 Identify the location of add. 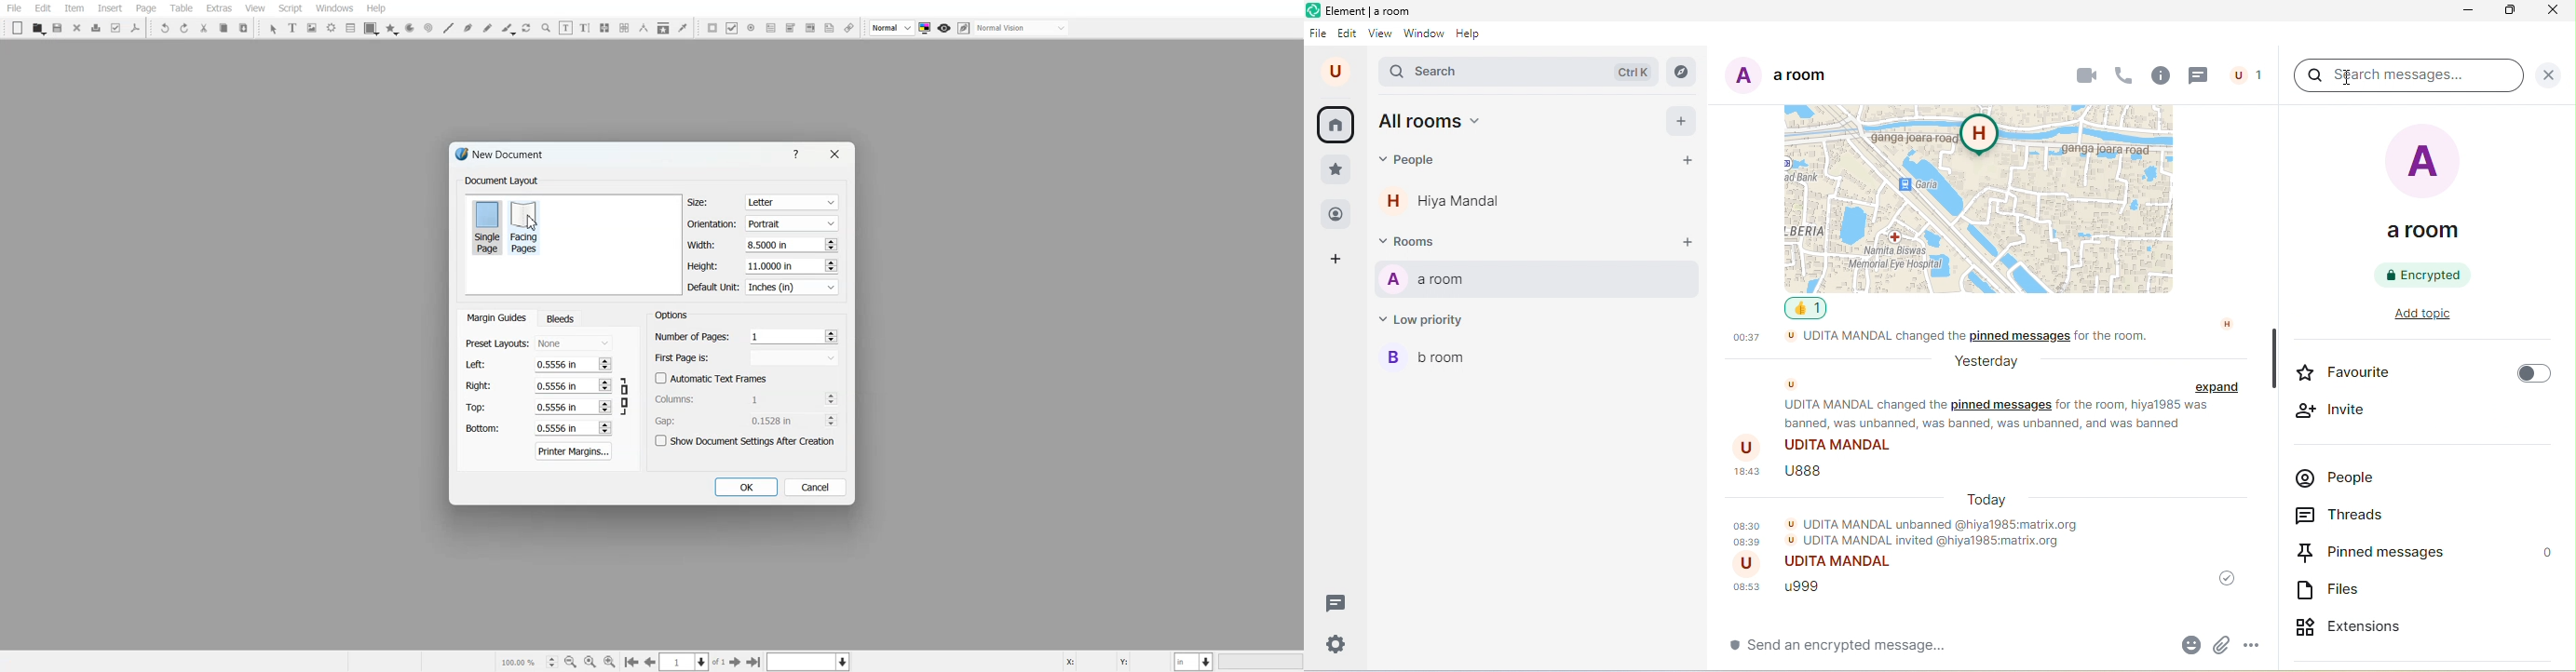
(1682, 123).